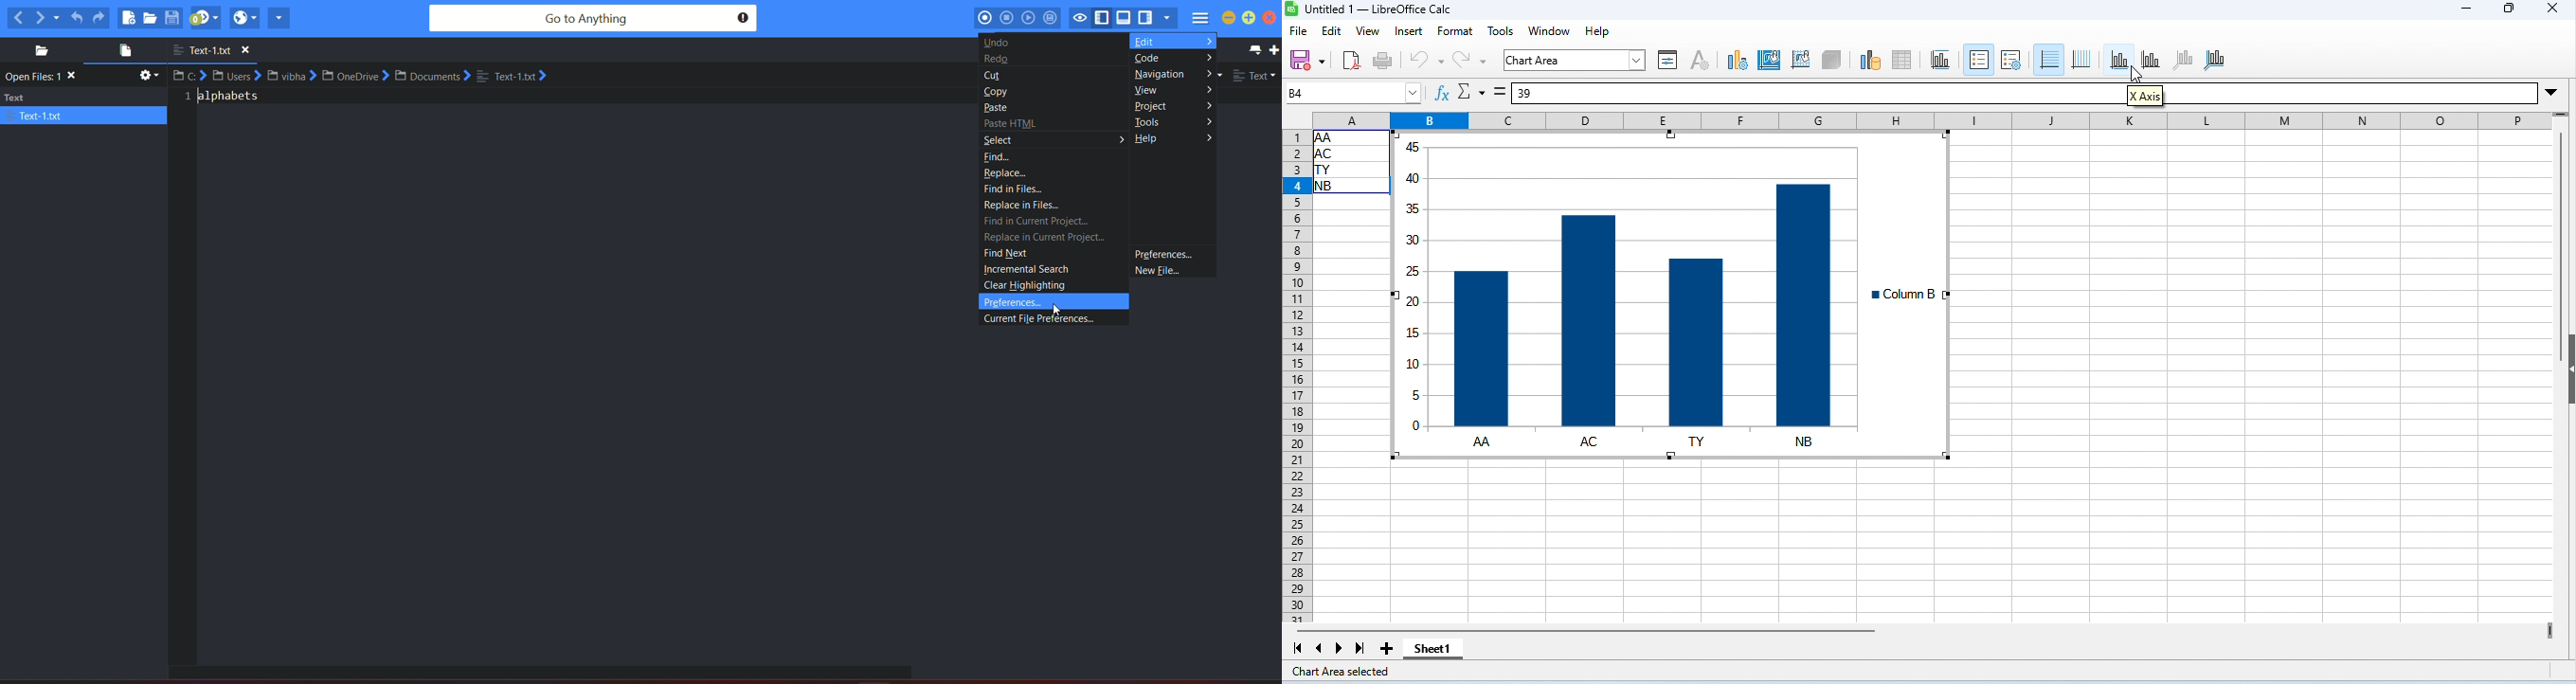  I want to click on x axis, so click(2148, 97).